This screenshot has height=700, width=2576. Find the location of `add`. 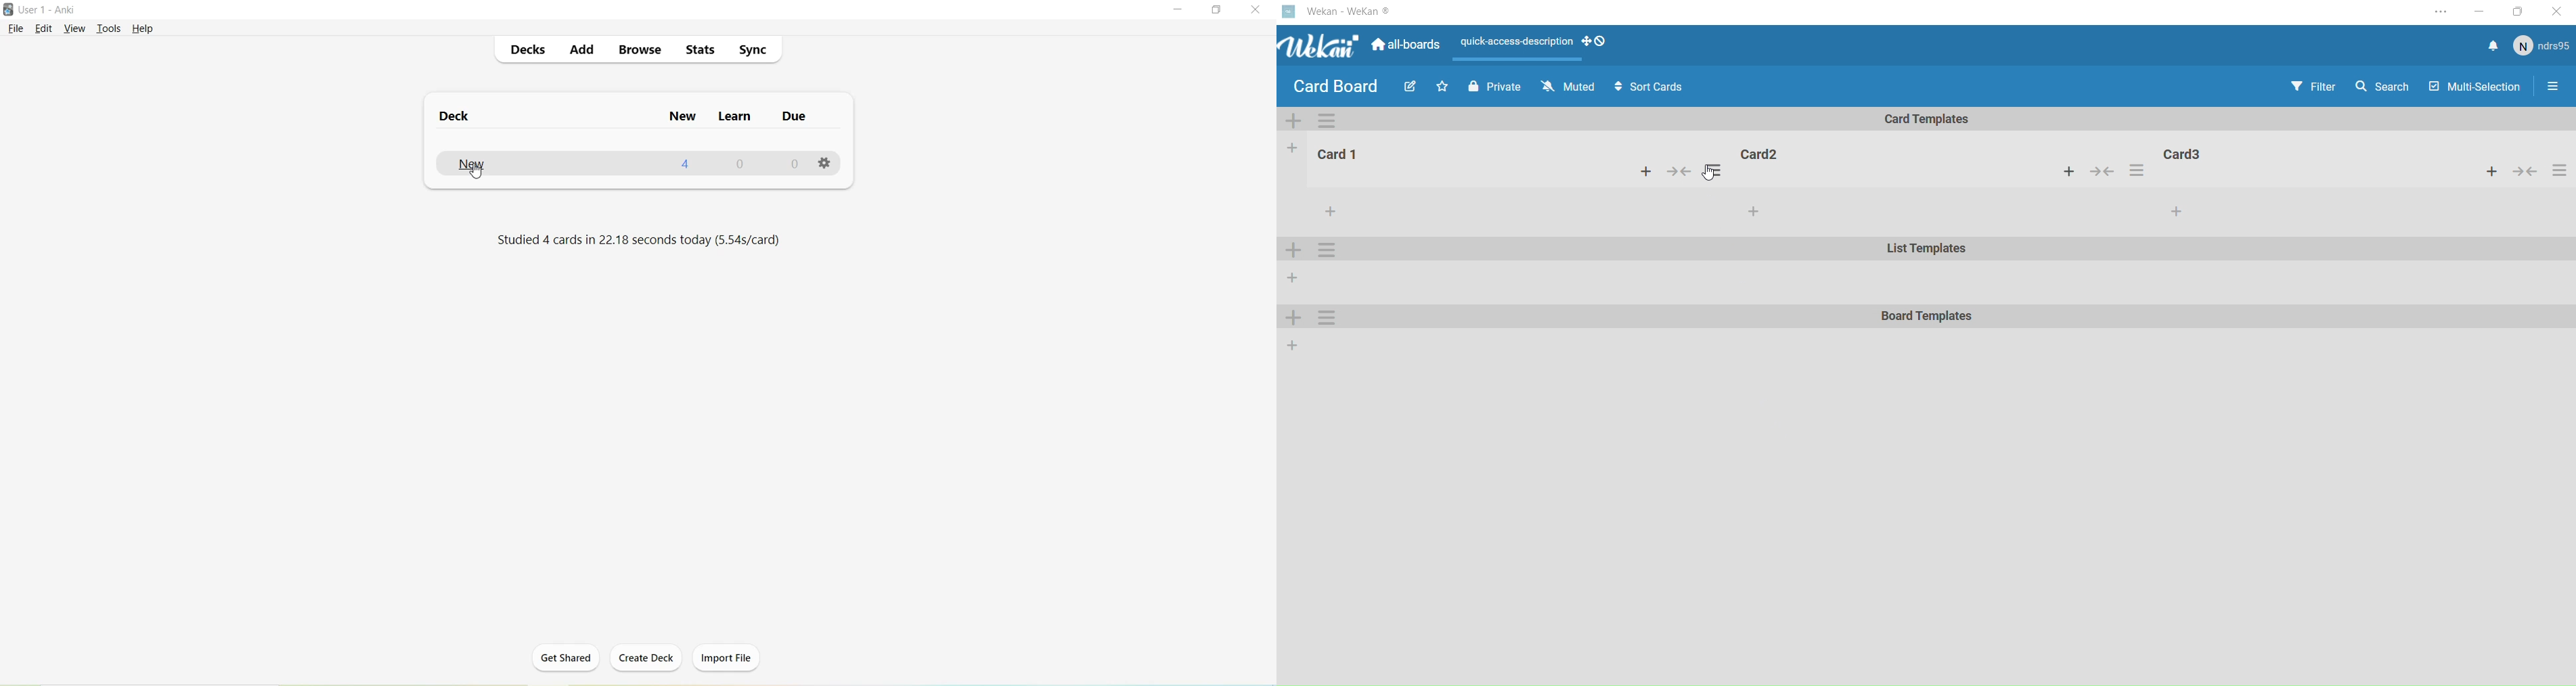

add is located at coordinates (1290, 149).